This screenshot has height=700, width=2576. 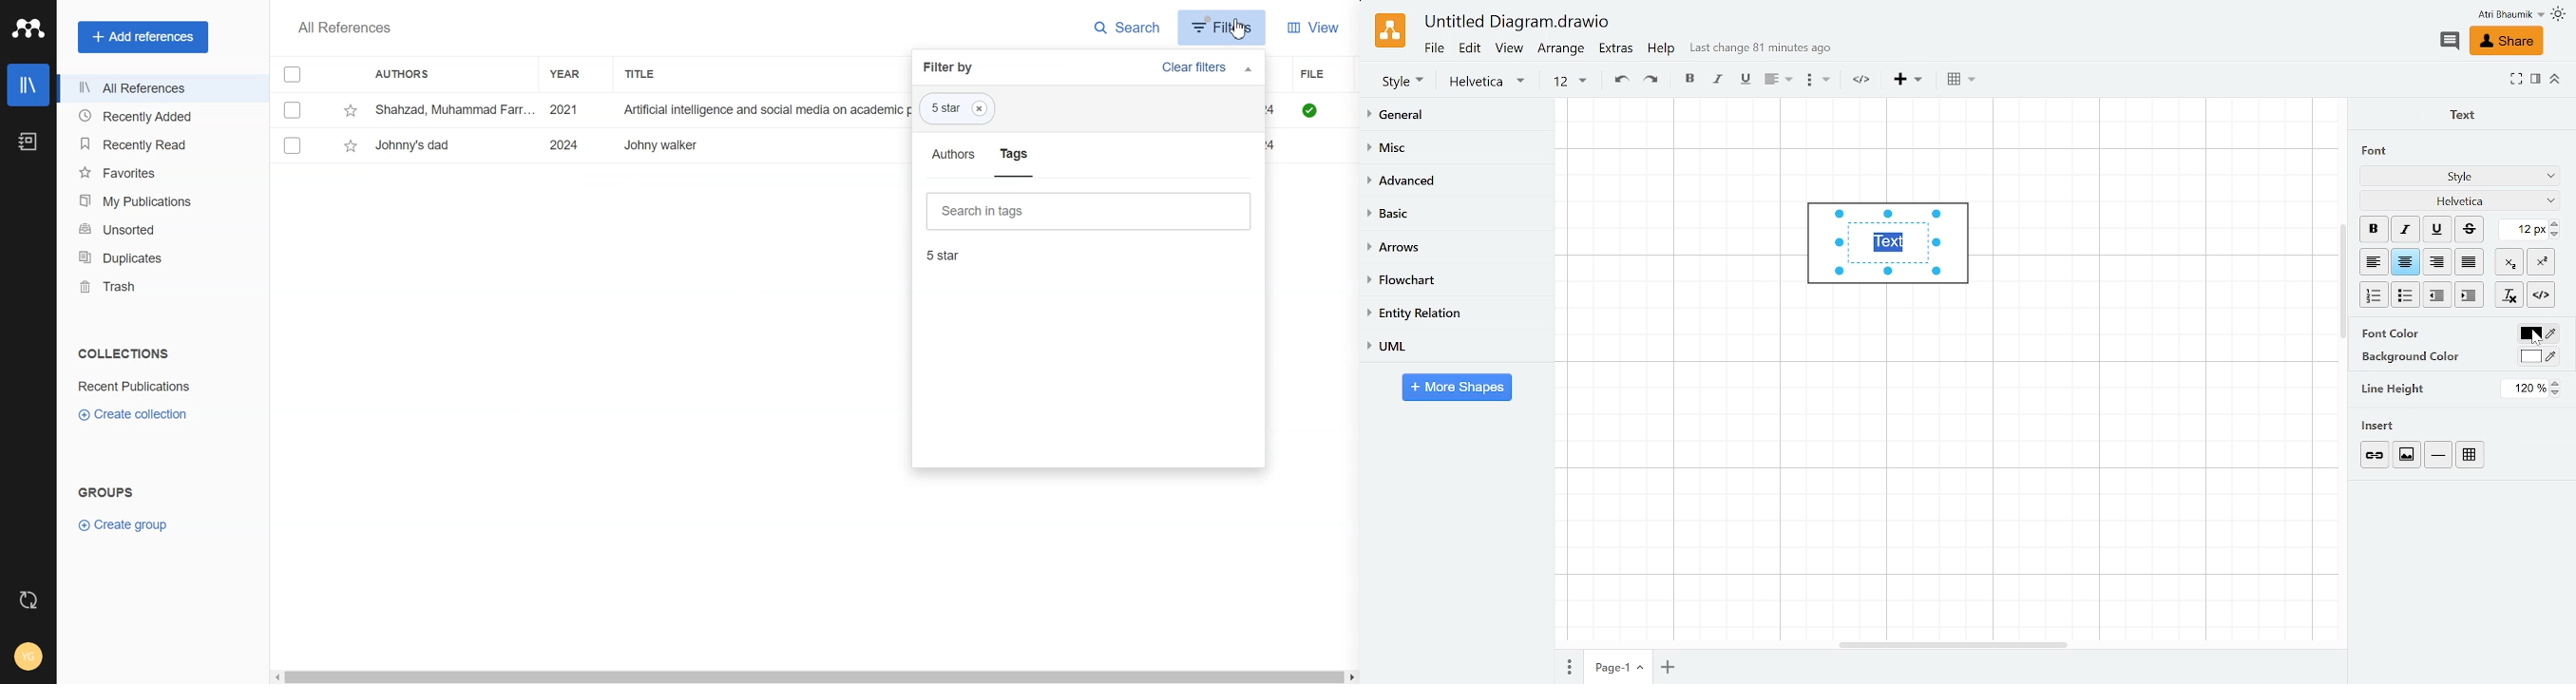 I want to click on Search in tags, so click(x=1088, y=210).